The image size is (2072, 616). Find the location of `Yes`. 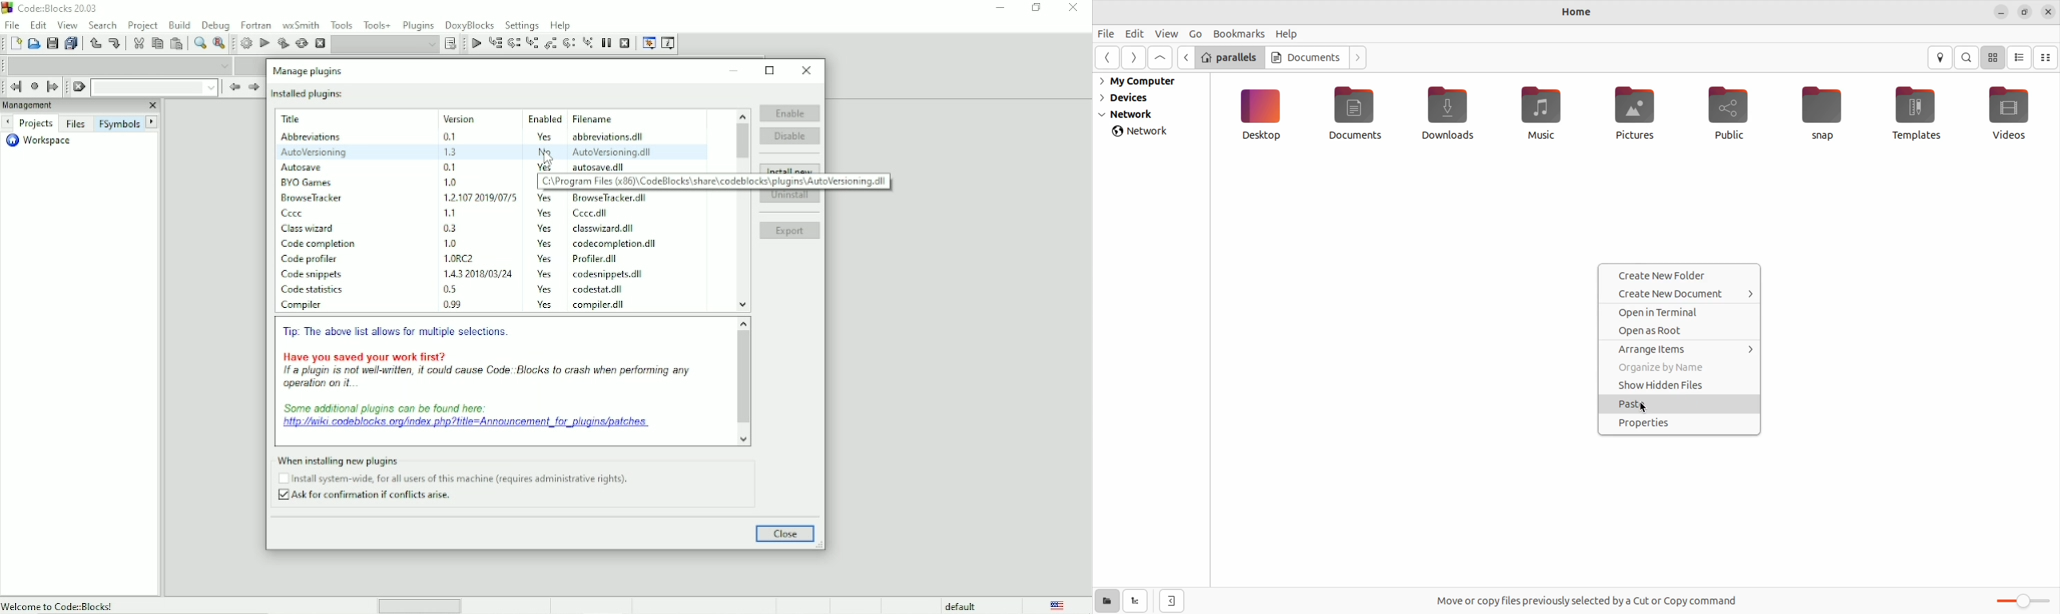

Yes is located at coordinates (545, 304).